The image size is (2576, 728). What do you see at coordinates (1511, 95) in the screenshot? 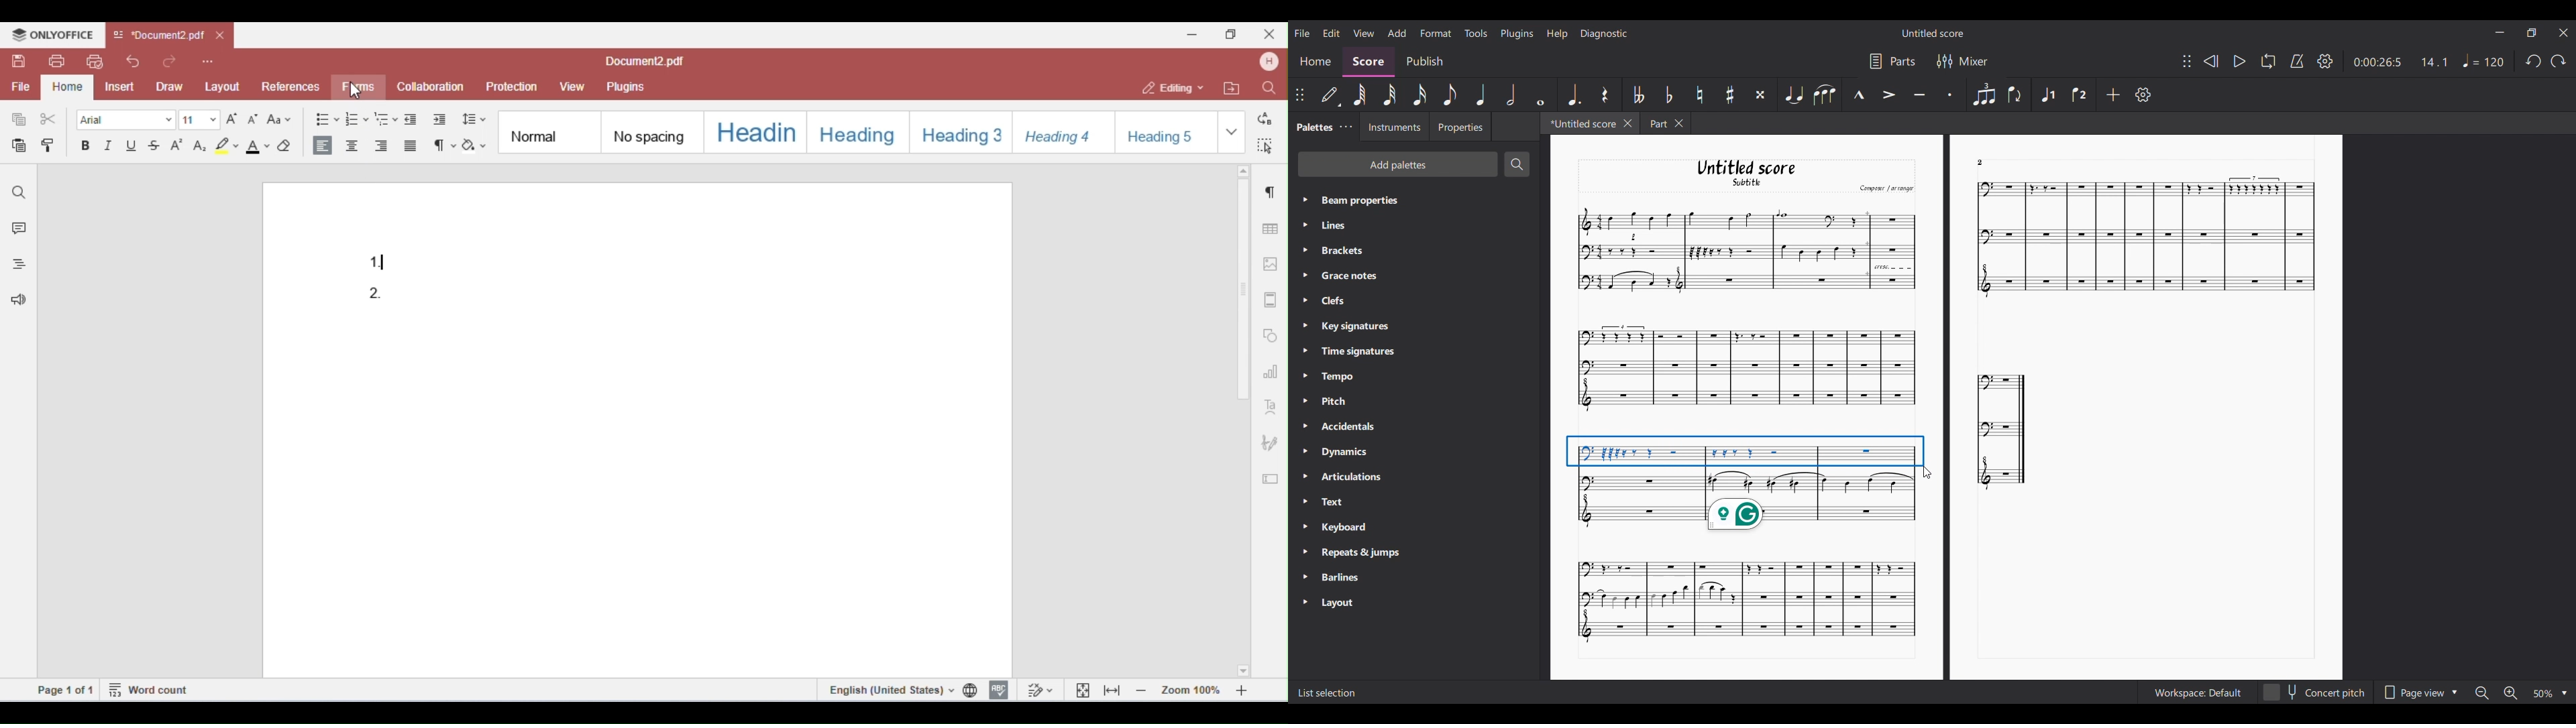
I see `Half note` at bounding box center [1511, 95].